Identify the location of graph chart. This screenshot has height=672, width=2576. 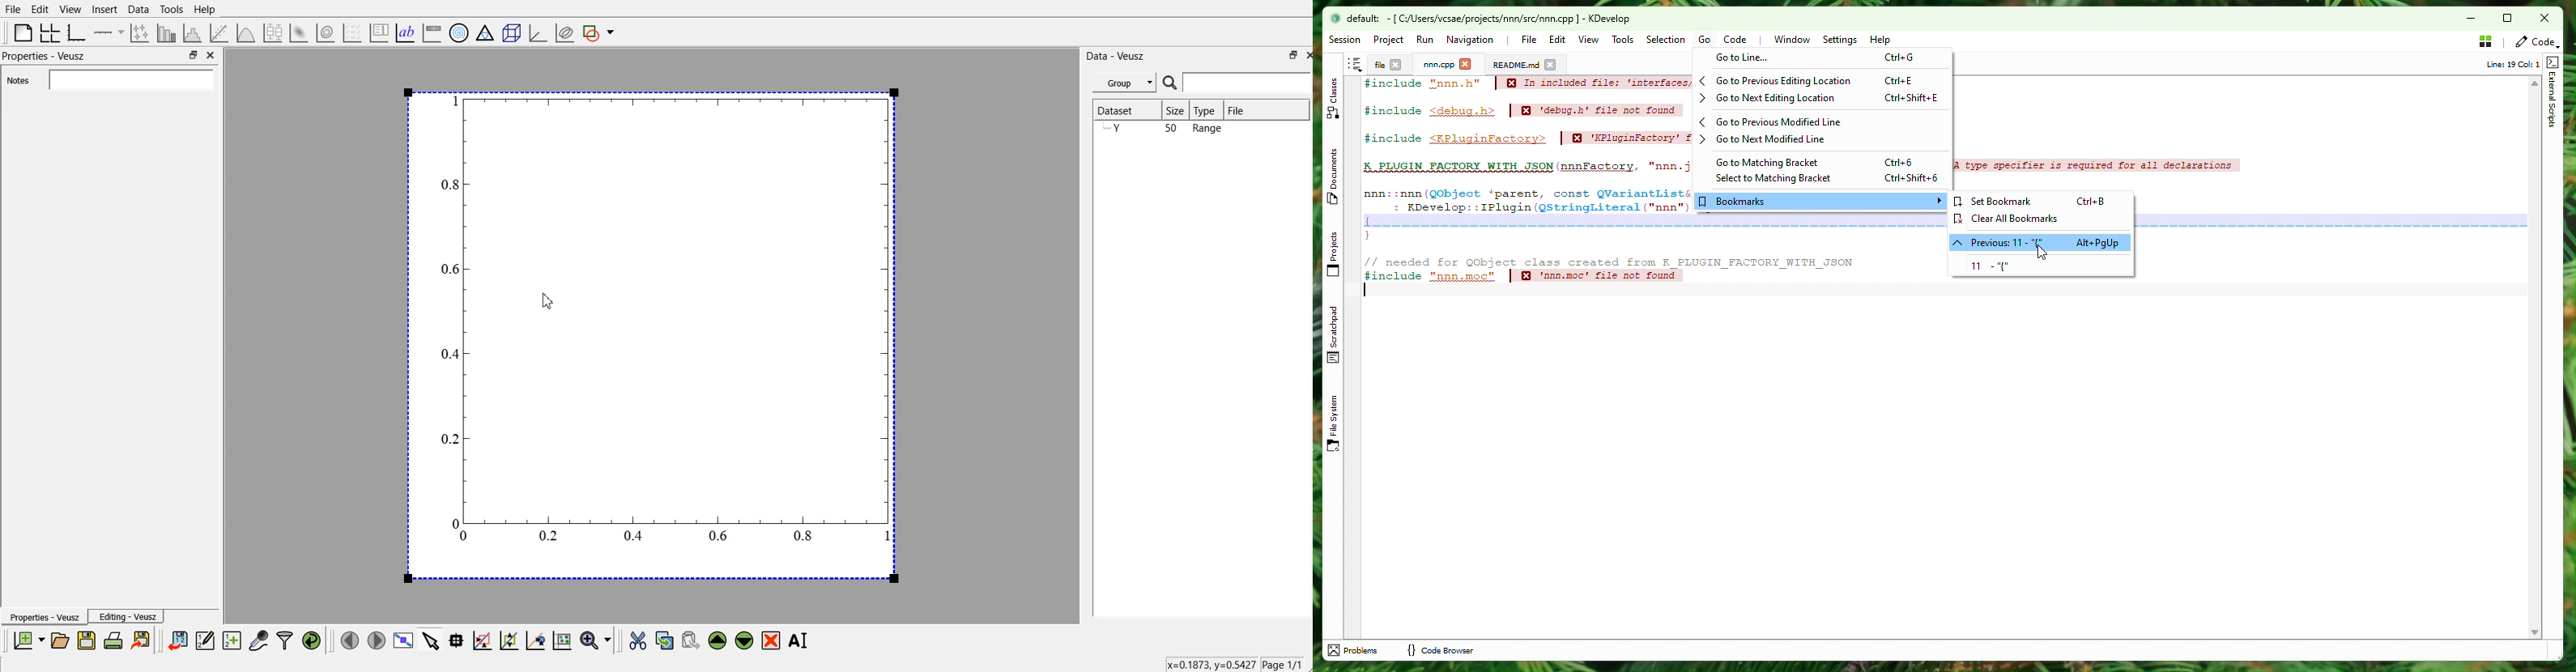
(652, 334).